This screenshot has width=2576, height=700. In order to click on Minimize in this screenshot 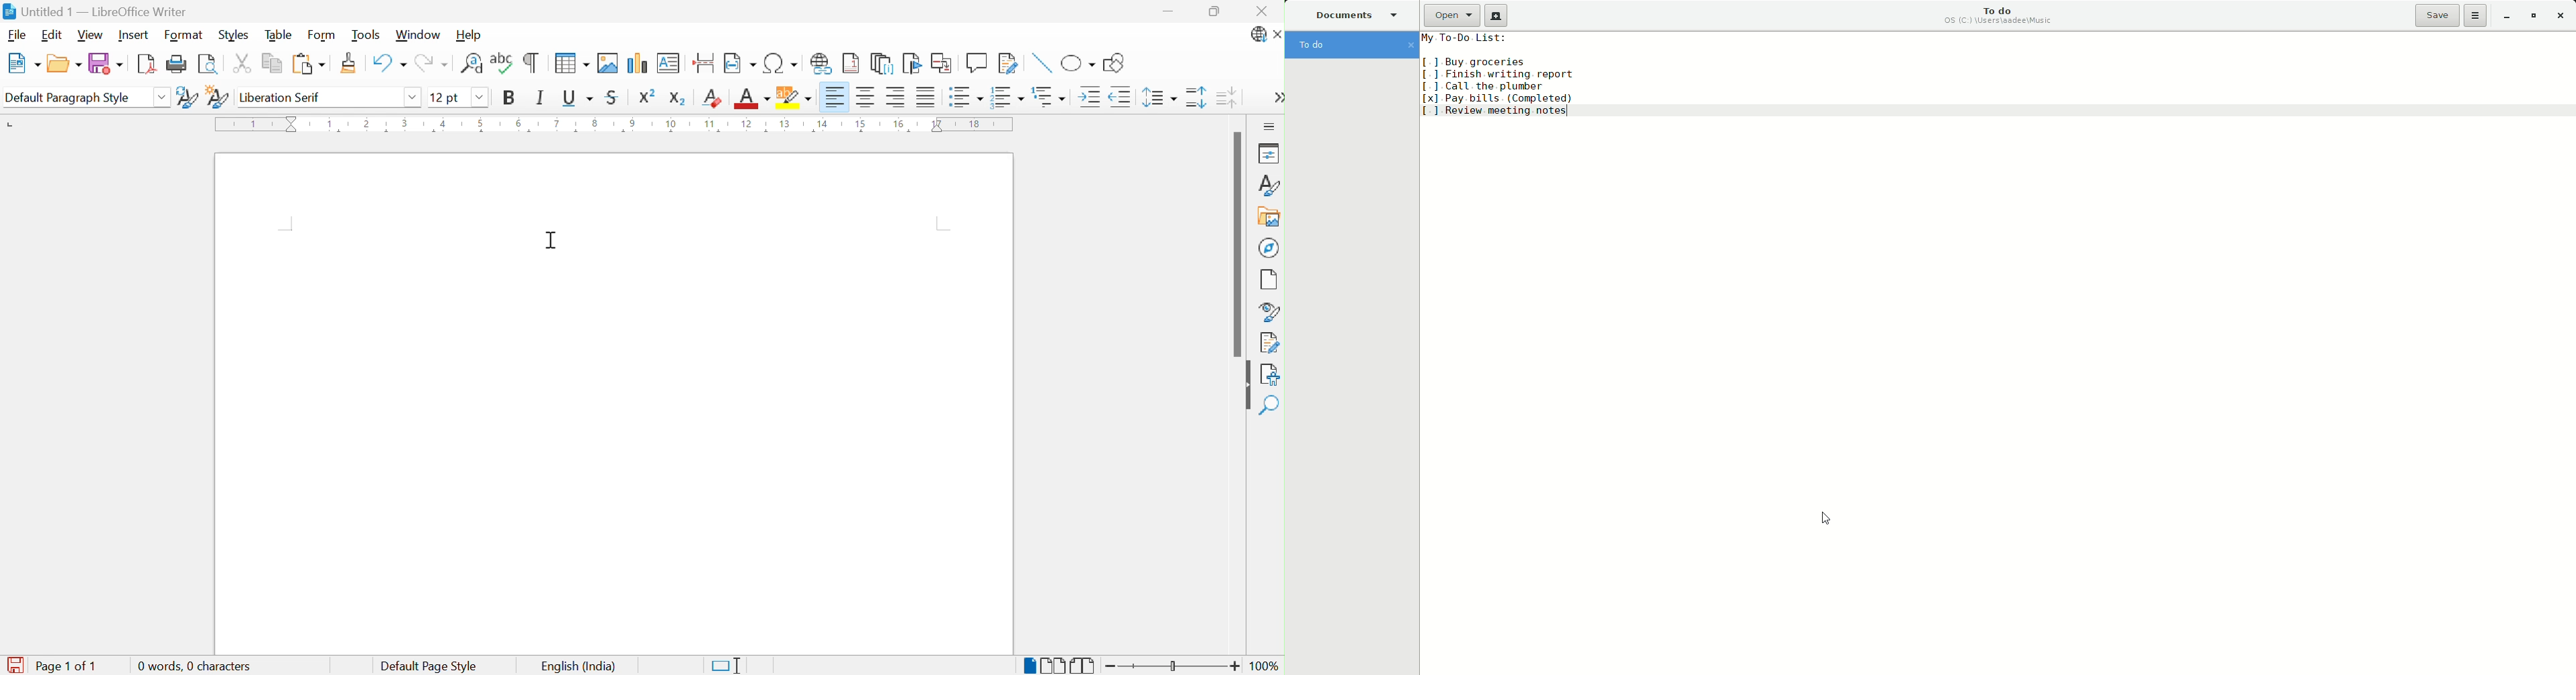, I will do `click(1168, 13)`.